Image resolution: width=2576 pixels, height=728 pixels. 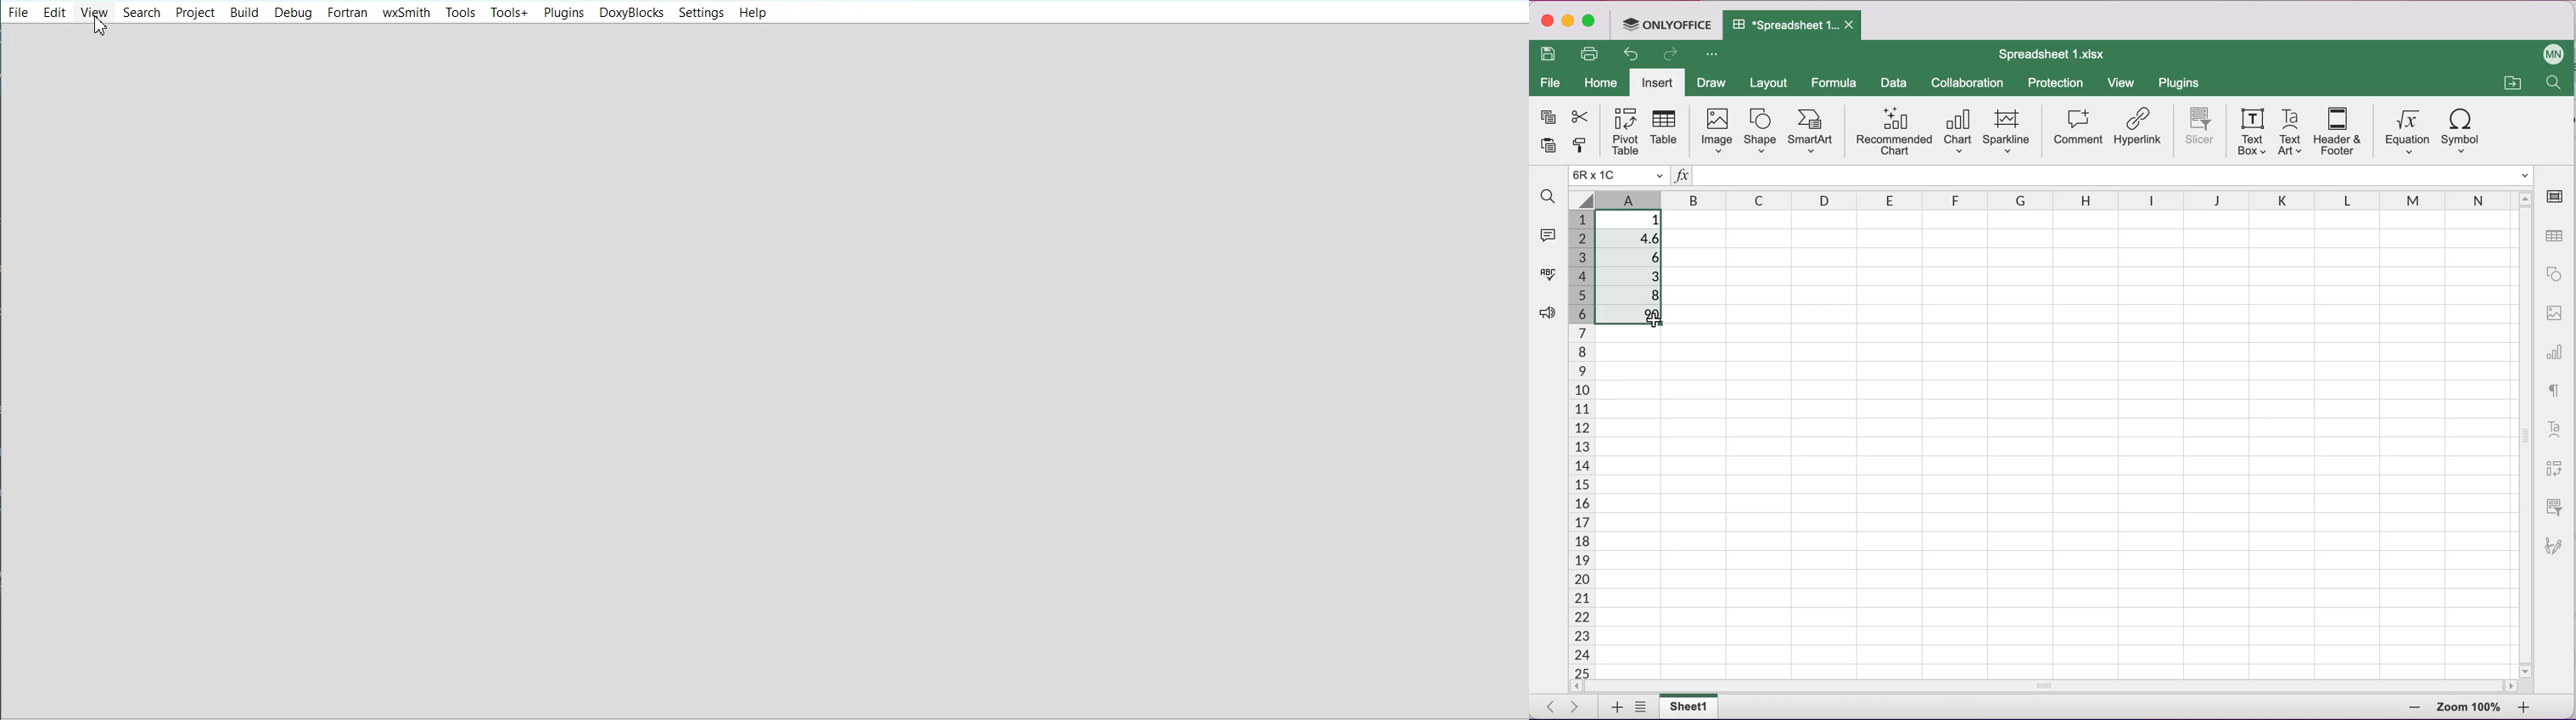 What do you see at coordinates (1668, 25) in the screenshot?
I see `ONLYOFFICE` at bounding box center [1668, 25].